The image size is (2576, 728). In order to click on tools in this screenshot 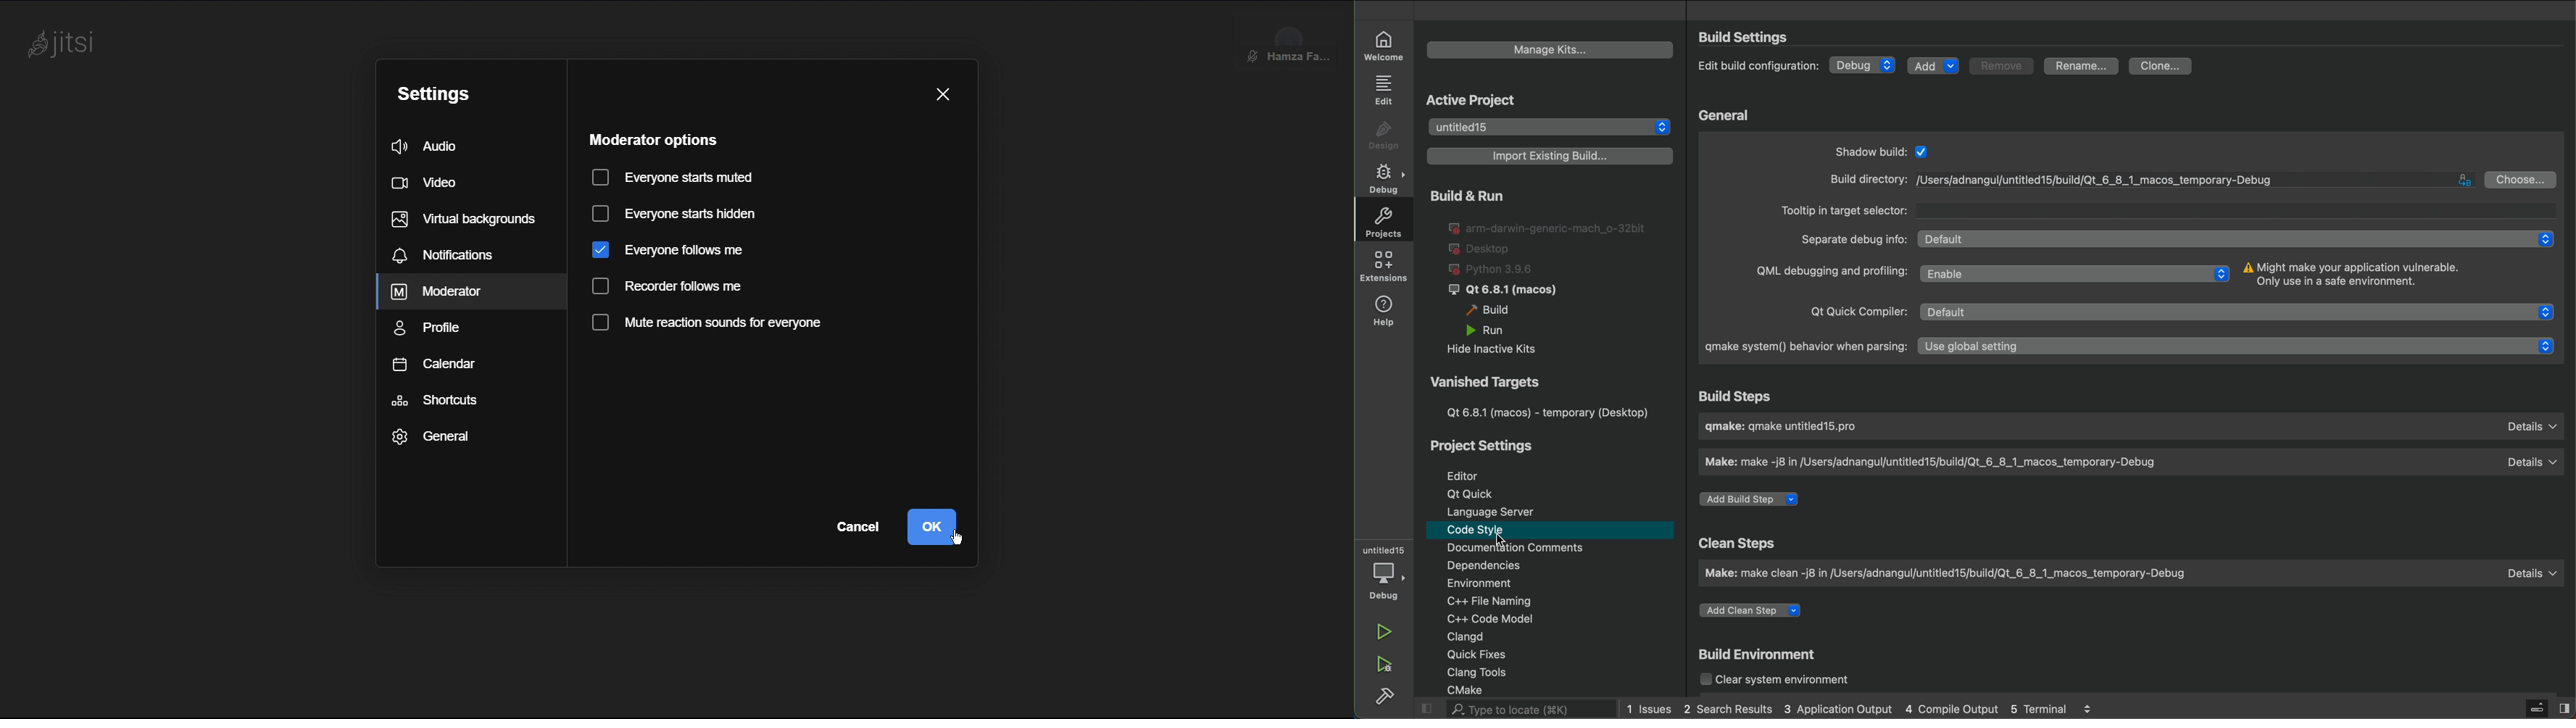, I will do `click(1489, 672)`.